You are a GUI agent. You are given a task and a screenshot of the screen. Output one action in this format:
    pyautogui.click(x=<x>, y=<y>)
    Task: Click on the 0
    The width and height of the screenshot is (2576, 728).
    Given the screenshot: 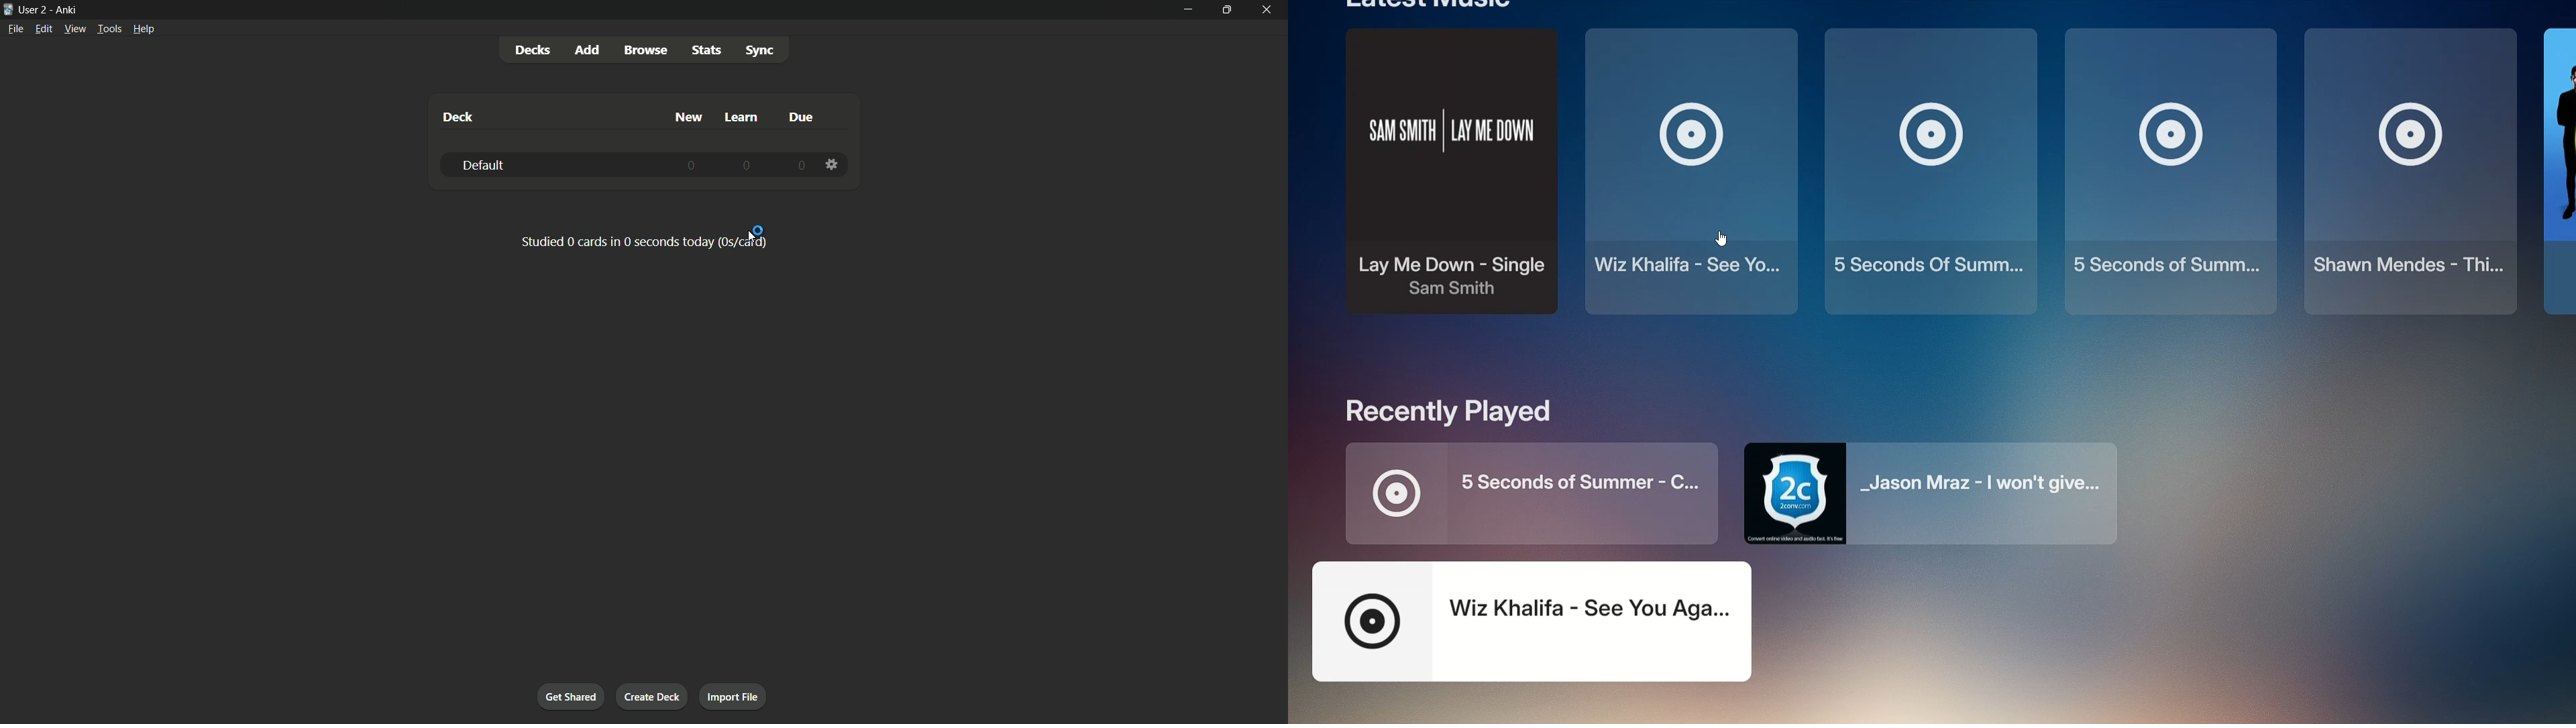 What is the action you would take?
    pyautogui.click(x=748, y=164)
    